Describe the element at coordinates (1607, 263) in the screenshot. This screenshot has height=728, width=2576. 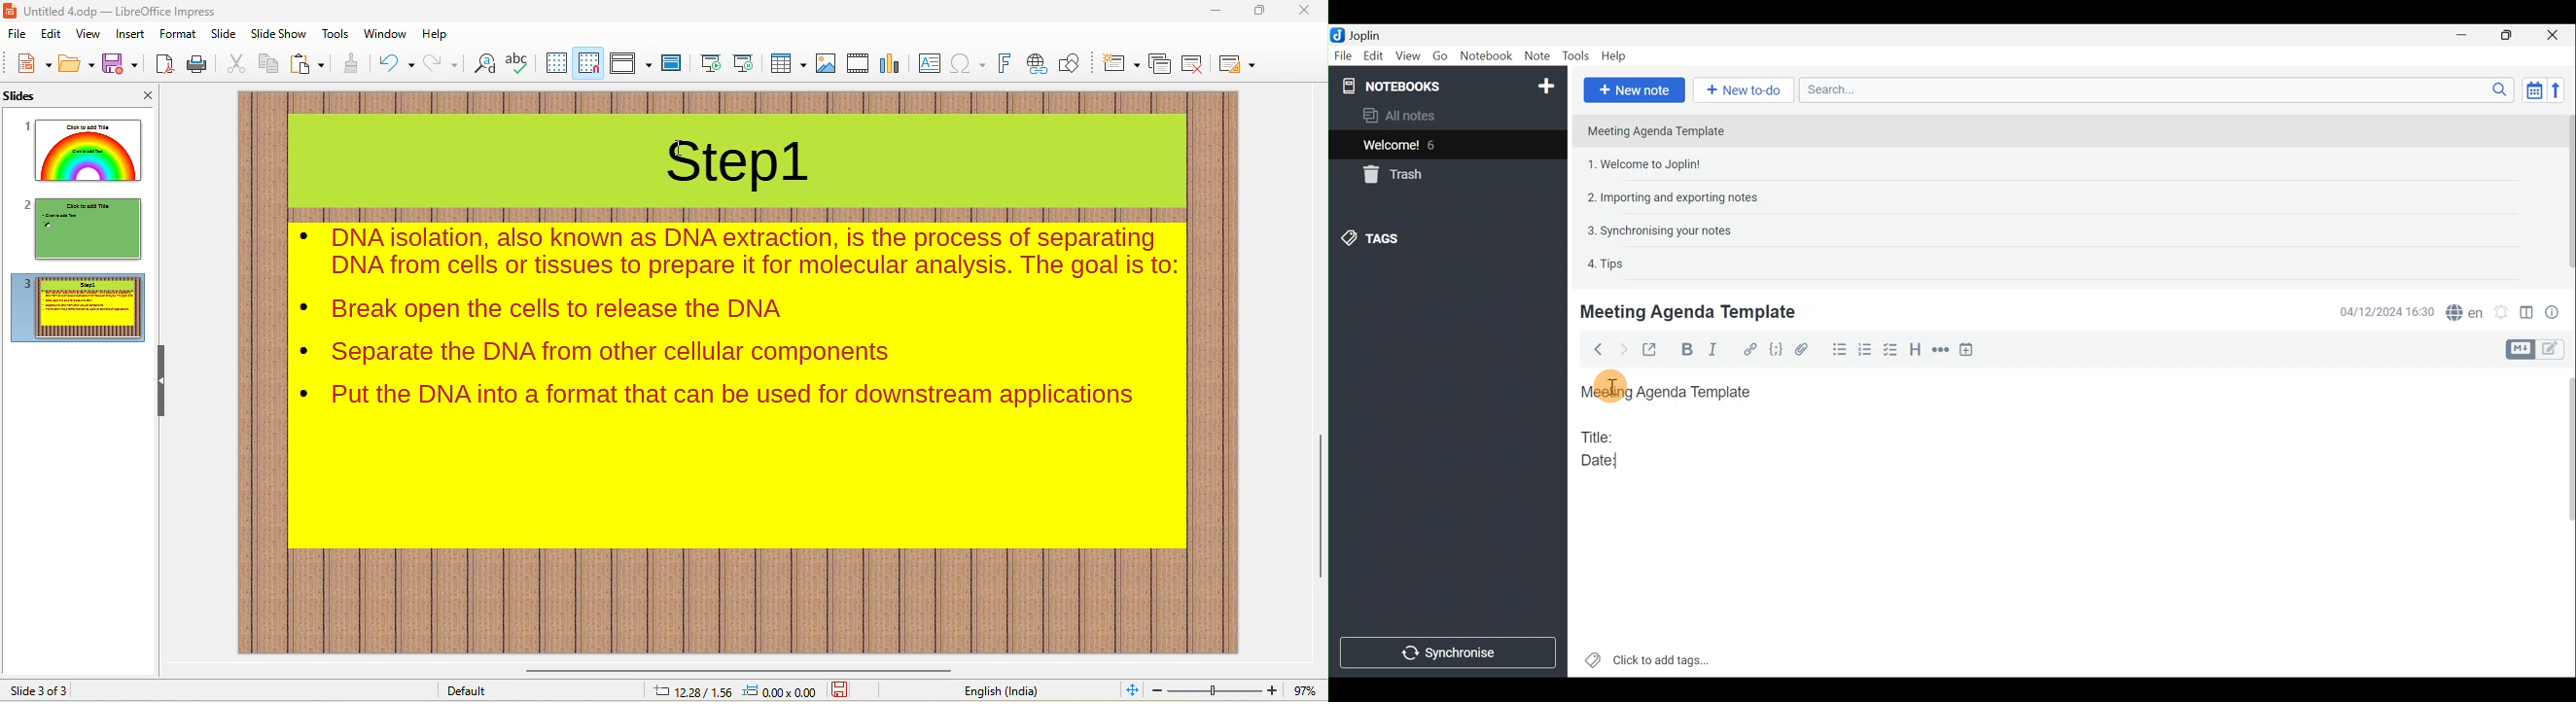
I see `4. Tips` at that location.